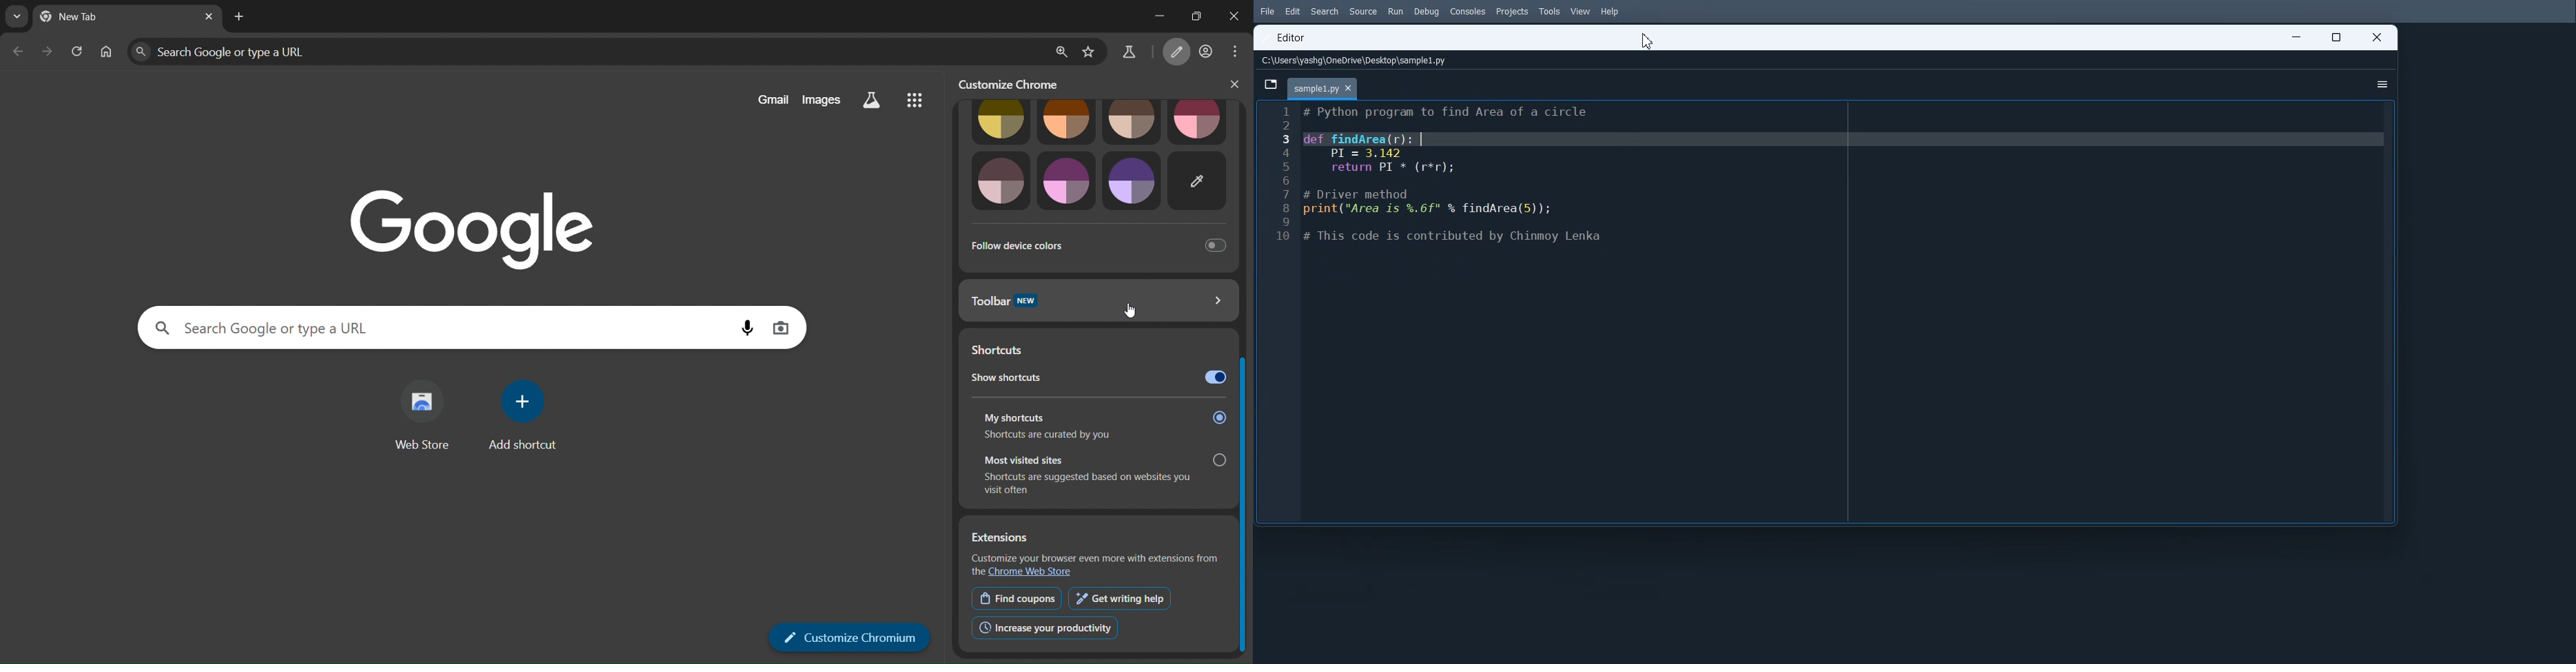 Image resolution: width=2576 pixels, height=672 pixels. What do you see at coordinates (106, 53) in the screenshot?
I see `home` at bounding box center [106, 53].